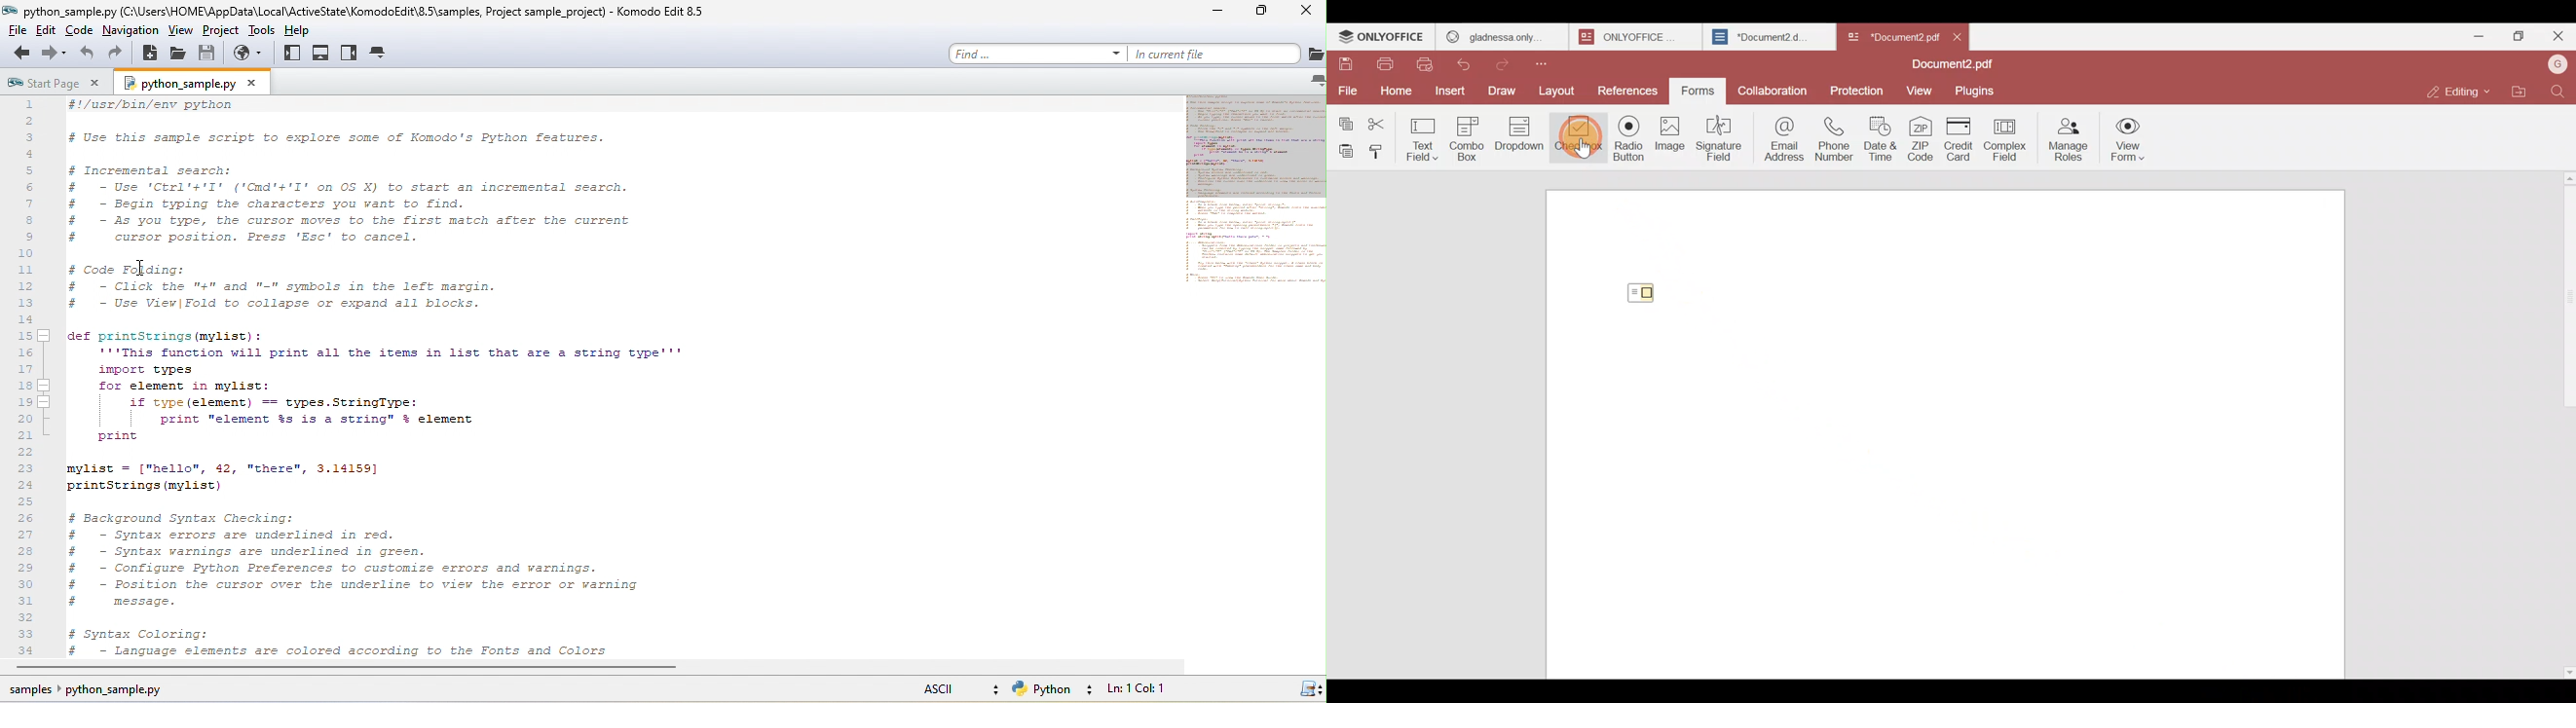  What do you see at coordinates (1892, 34) in the screenshot?
I see `Document name` at bounding box center [1892, 34].